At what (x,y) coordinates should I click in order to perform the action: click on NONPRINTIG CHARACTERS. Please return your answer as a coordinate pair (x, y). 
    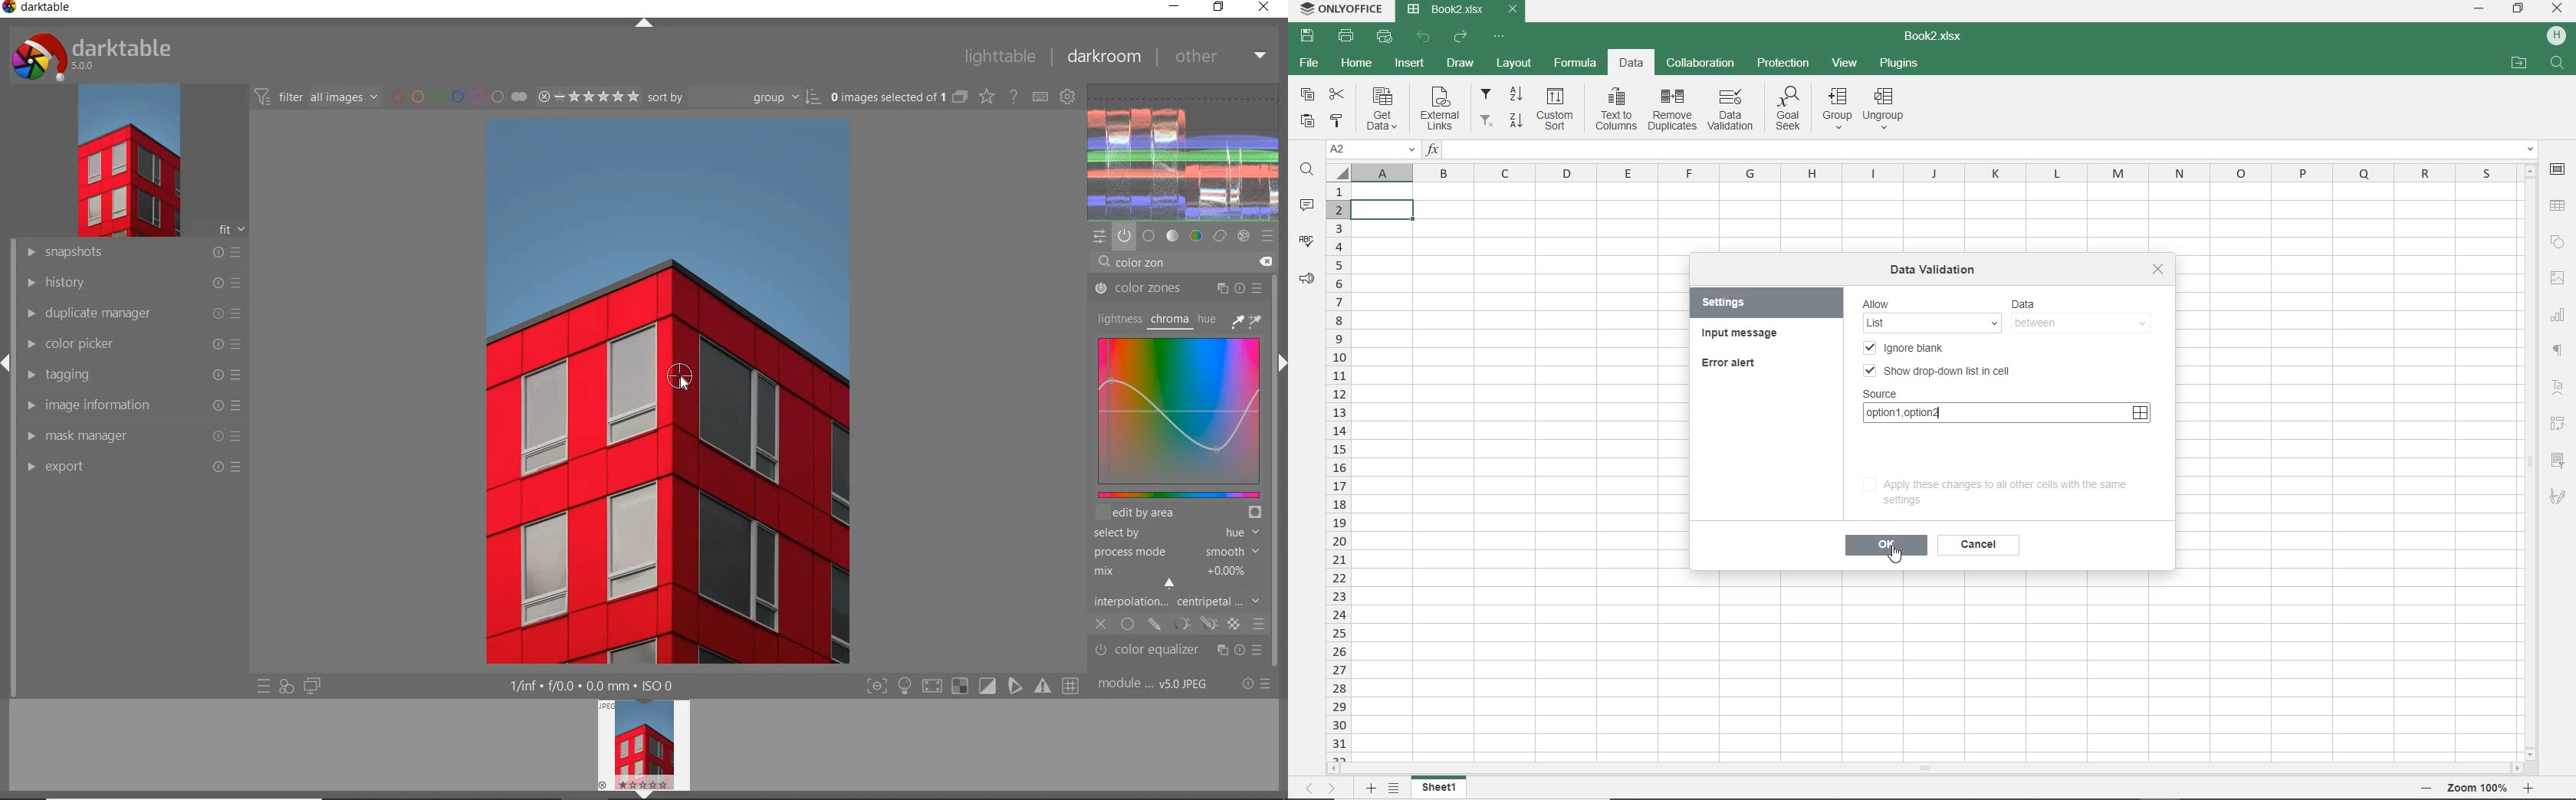
    Looking at the image, I should click on (2559, 352).